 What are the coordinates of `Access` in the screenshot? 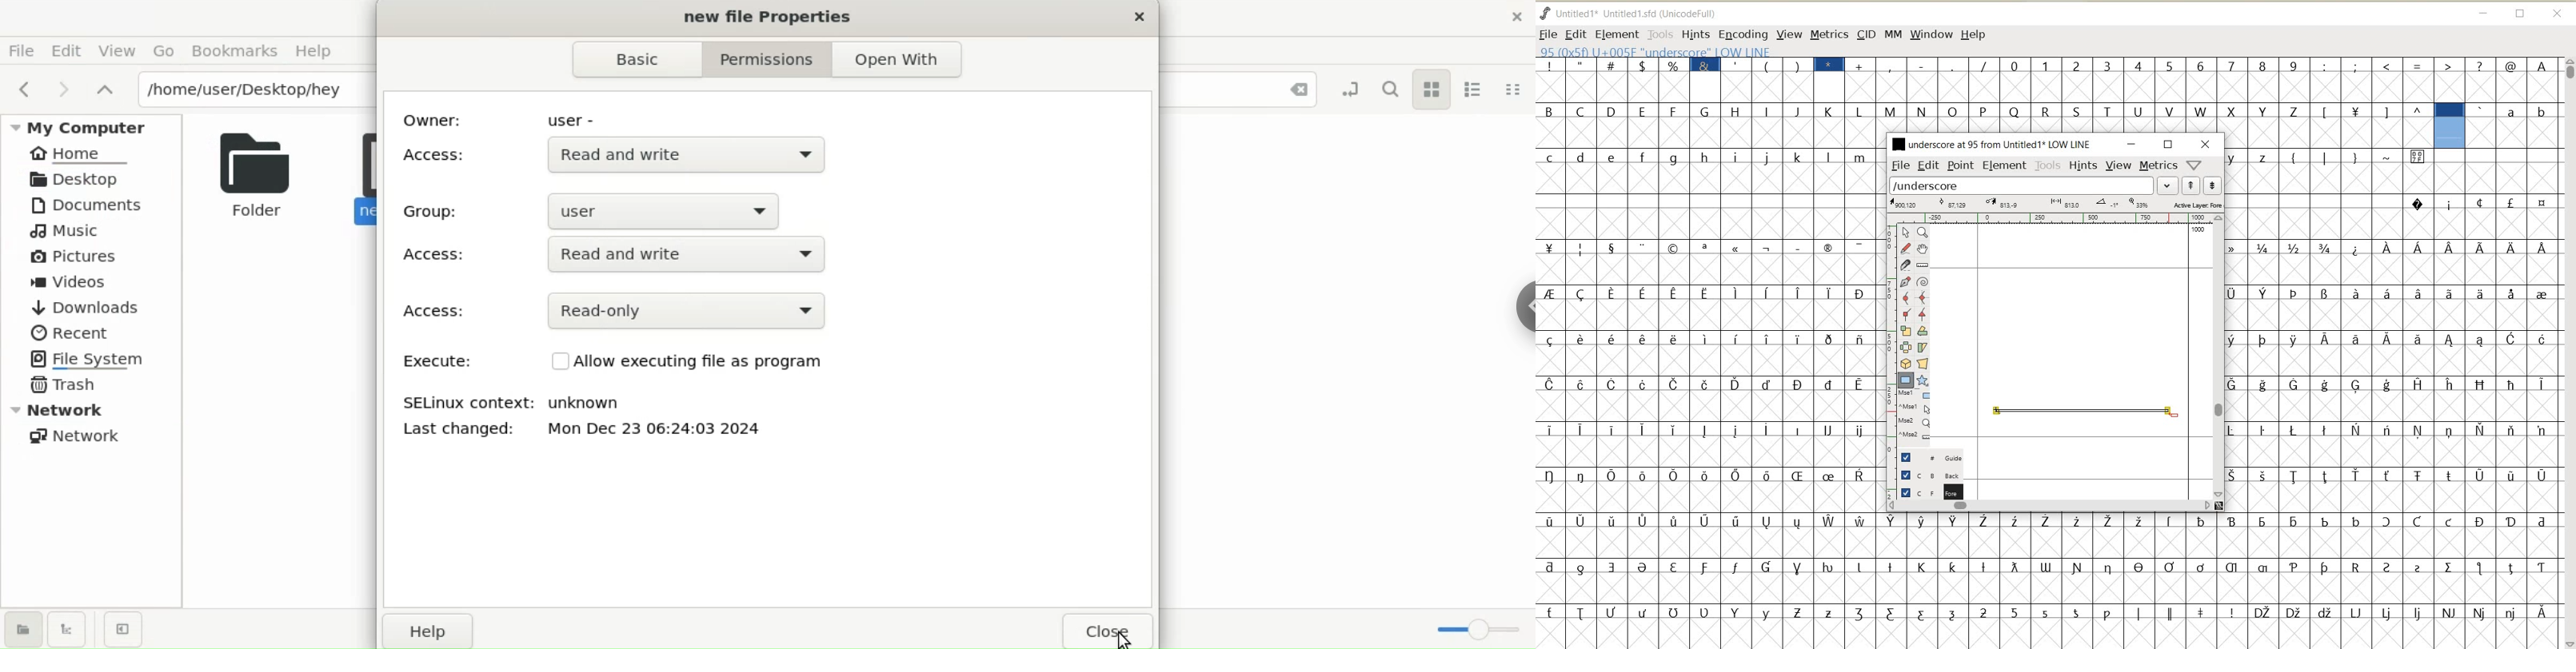 It's located at (435, 312).